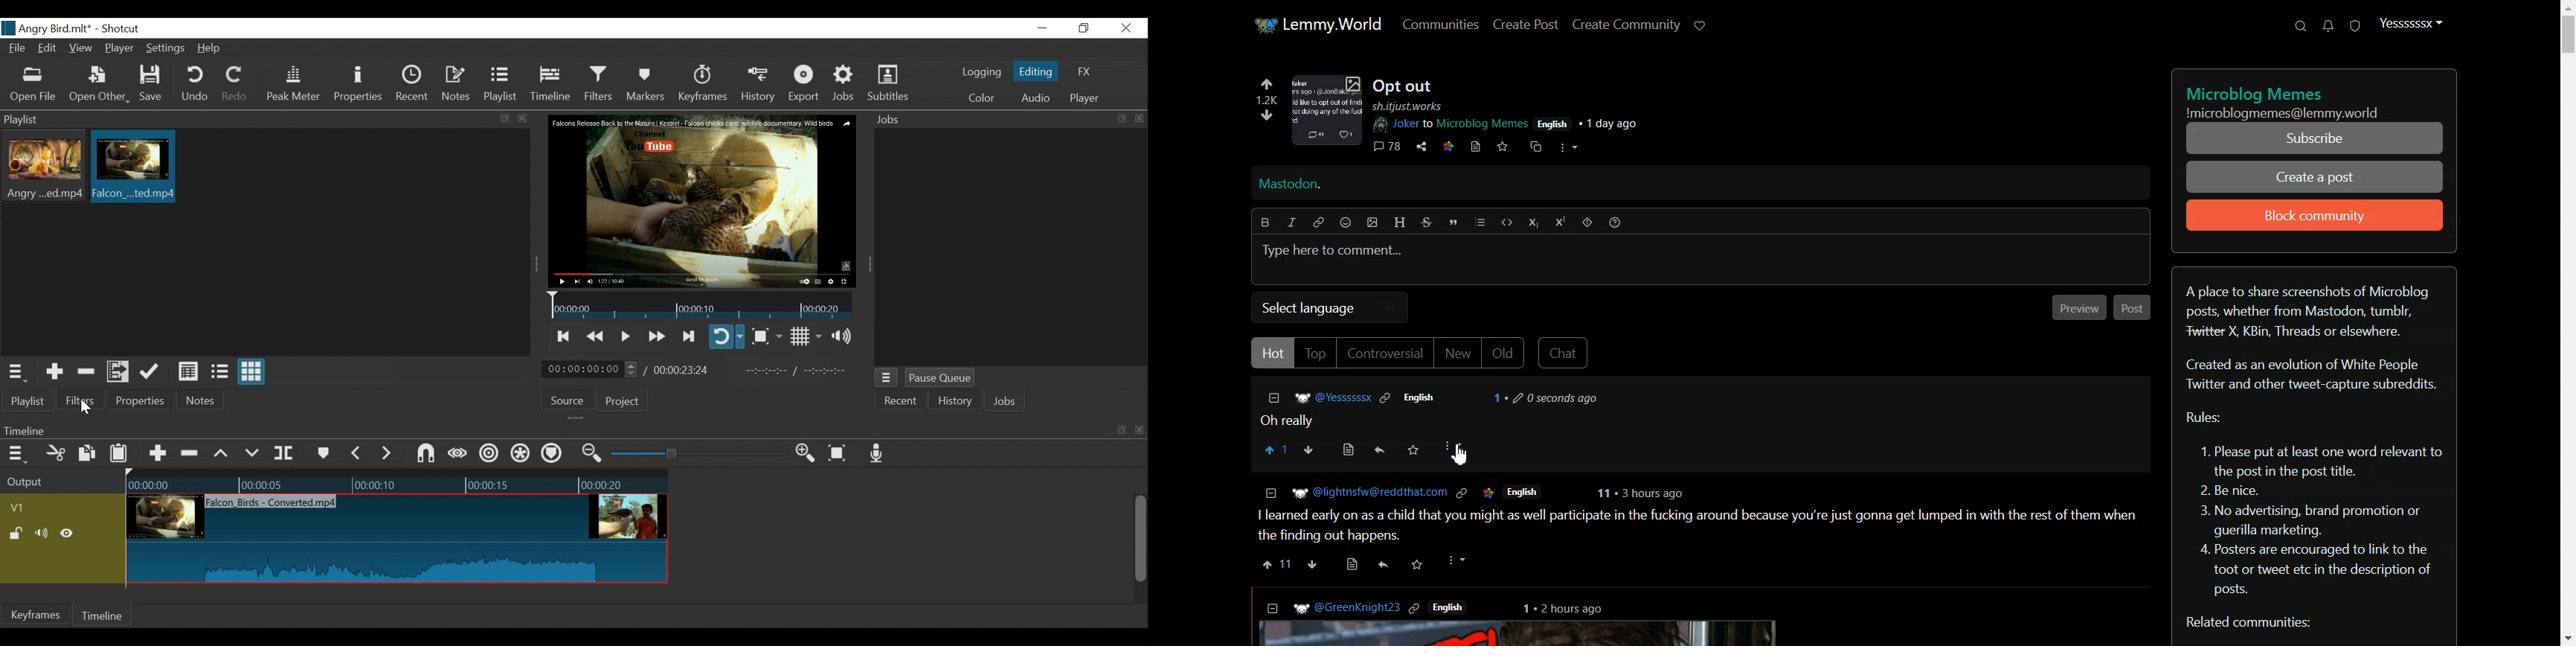 The height and width of the screenshot is (672, 2576). I want to click on play forward quickly, so click(655, 337).